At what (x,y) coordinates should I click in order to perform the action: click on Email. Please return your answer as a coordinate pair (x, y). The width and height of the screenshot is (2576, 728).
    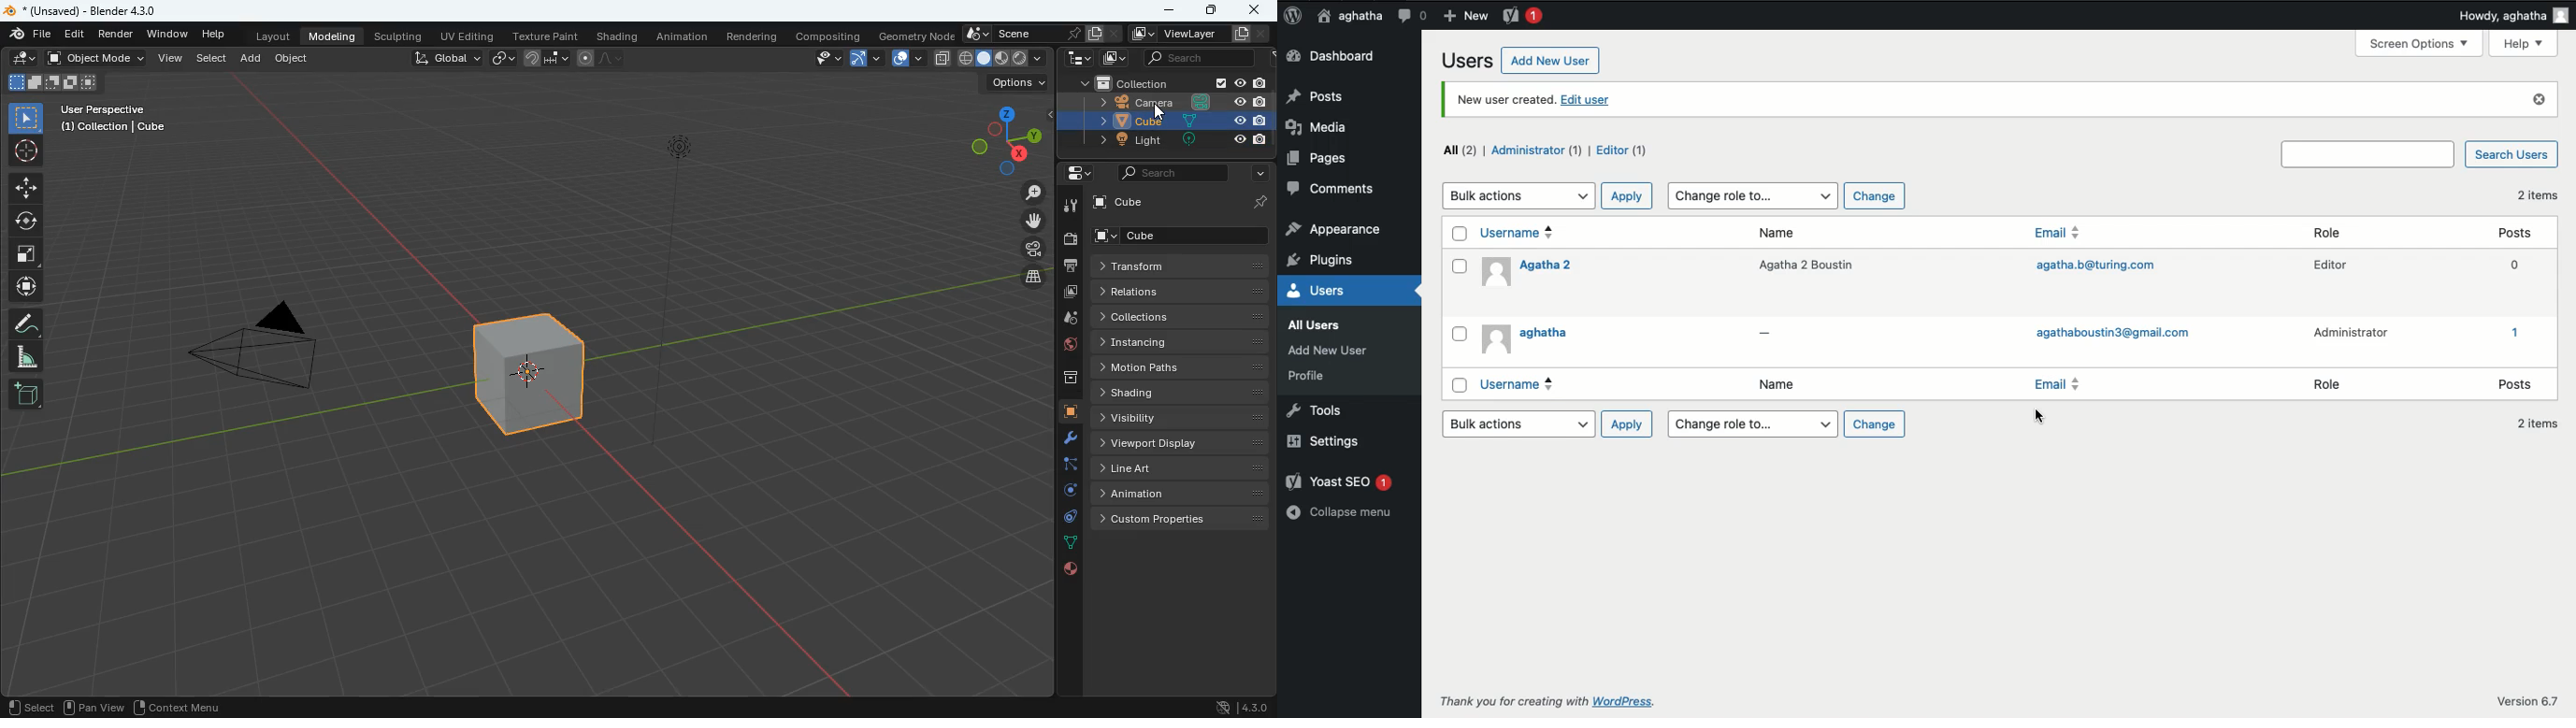
    Looking at the image, I should click on (2063, 235).